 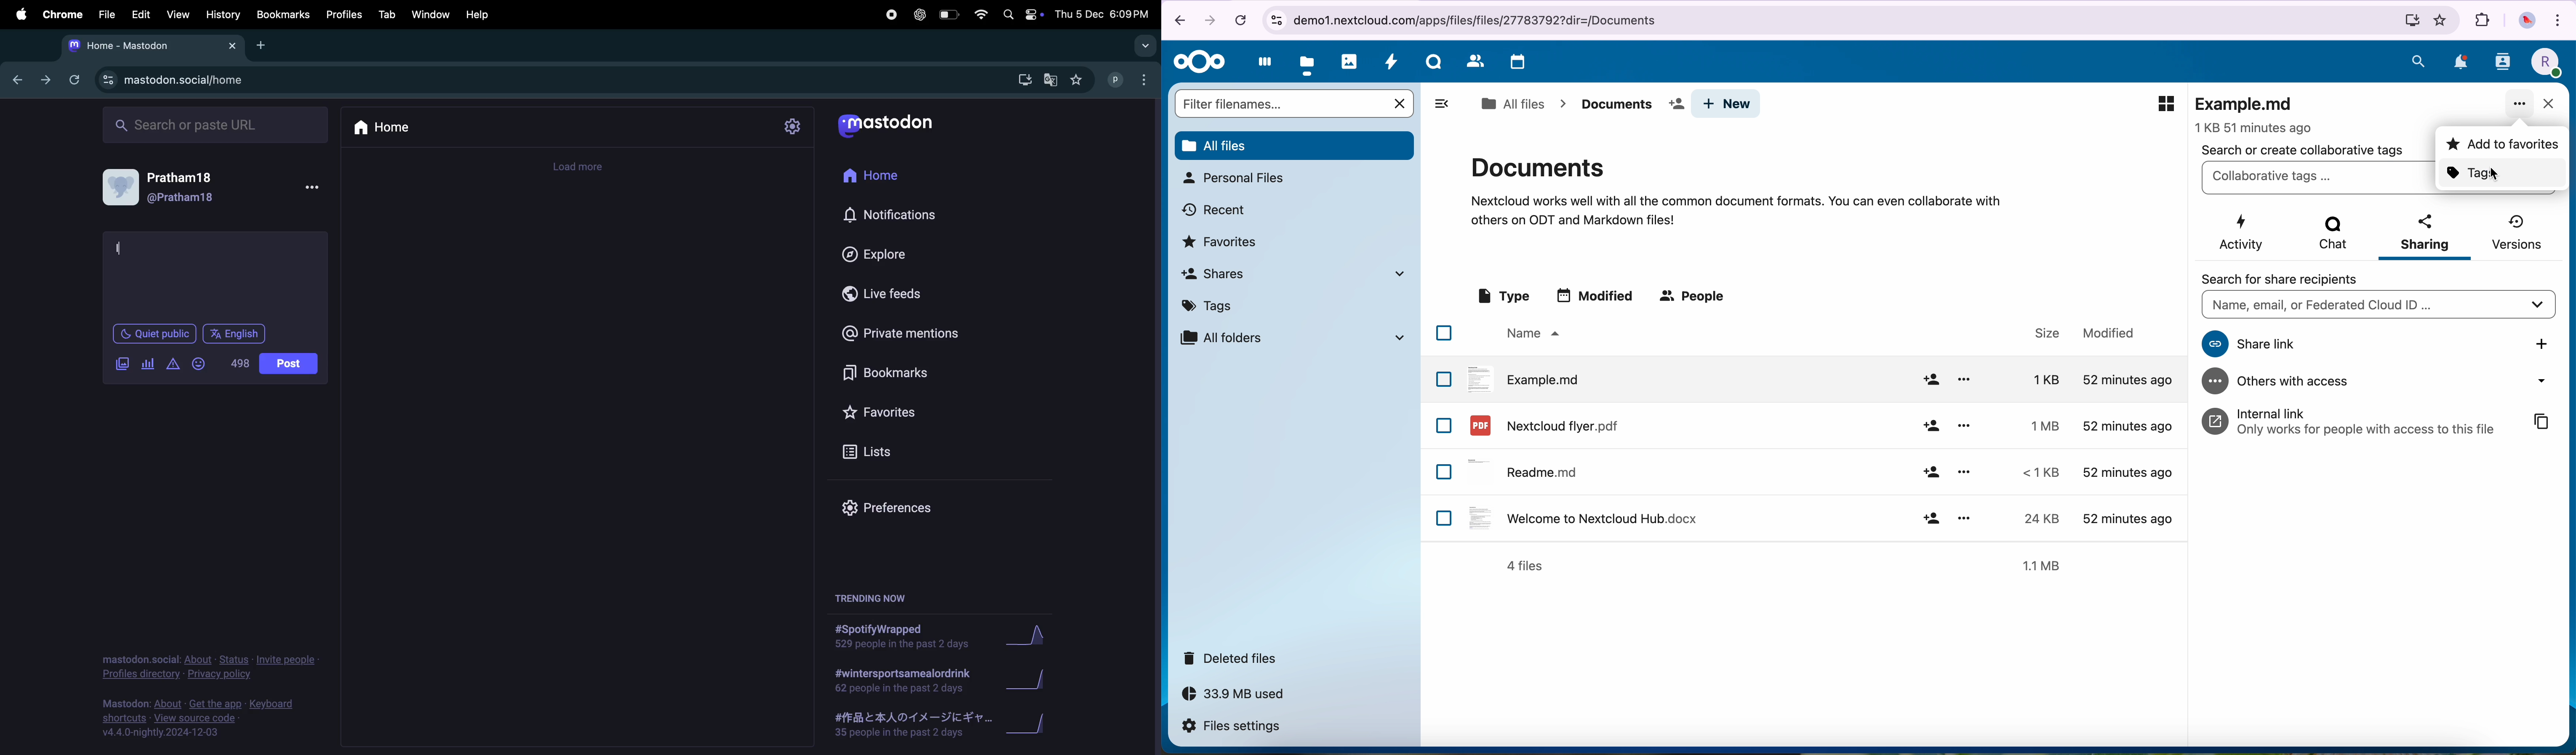 What do you see at coordinates (2523, 114) in the screenshot?
I see `cursor` at bounding box center [2523, 114].